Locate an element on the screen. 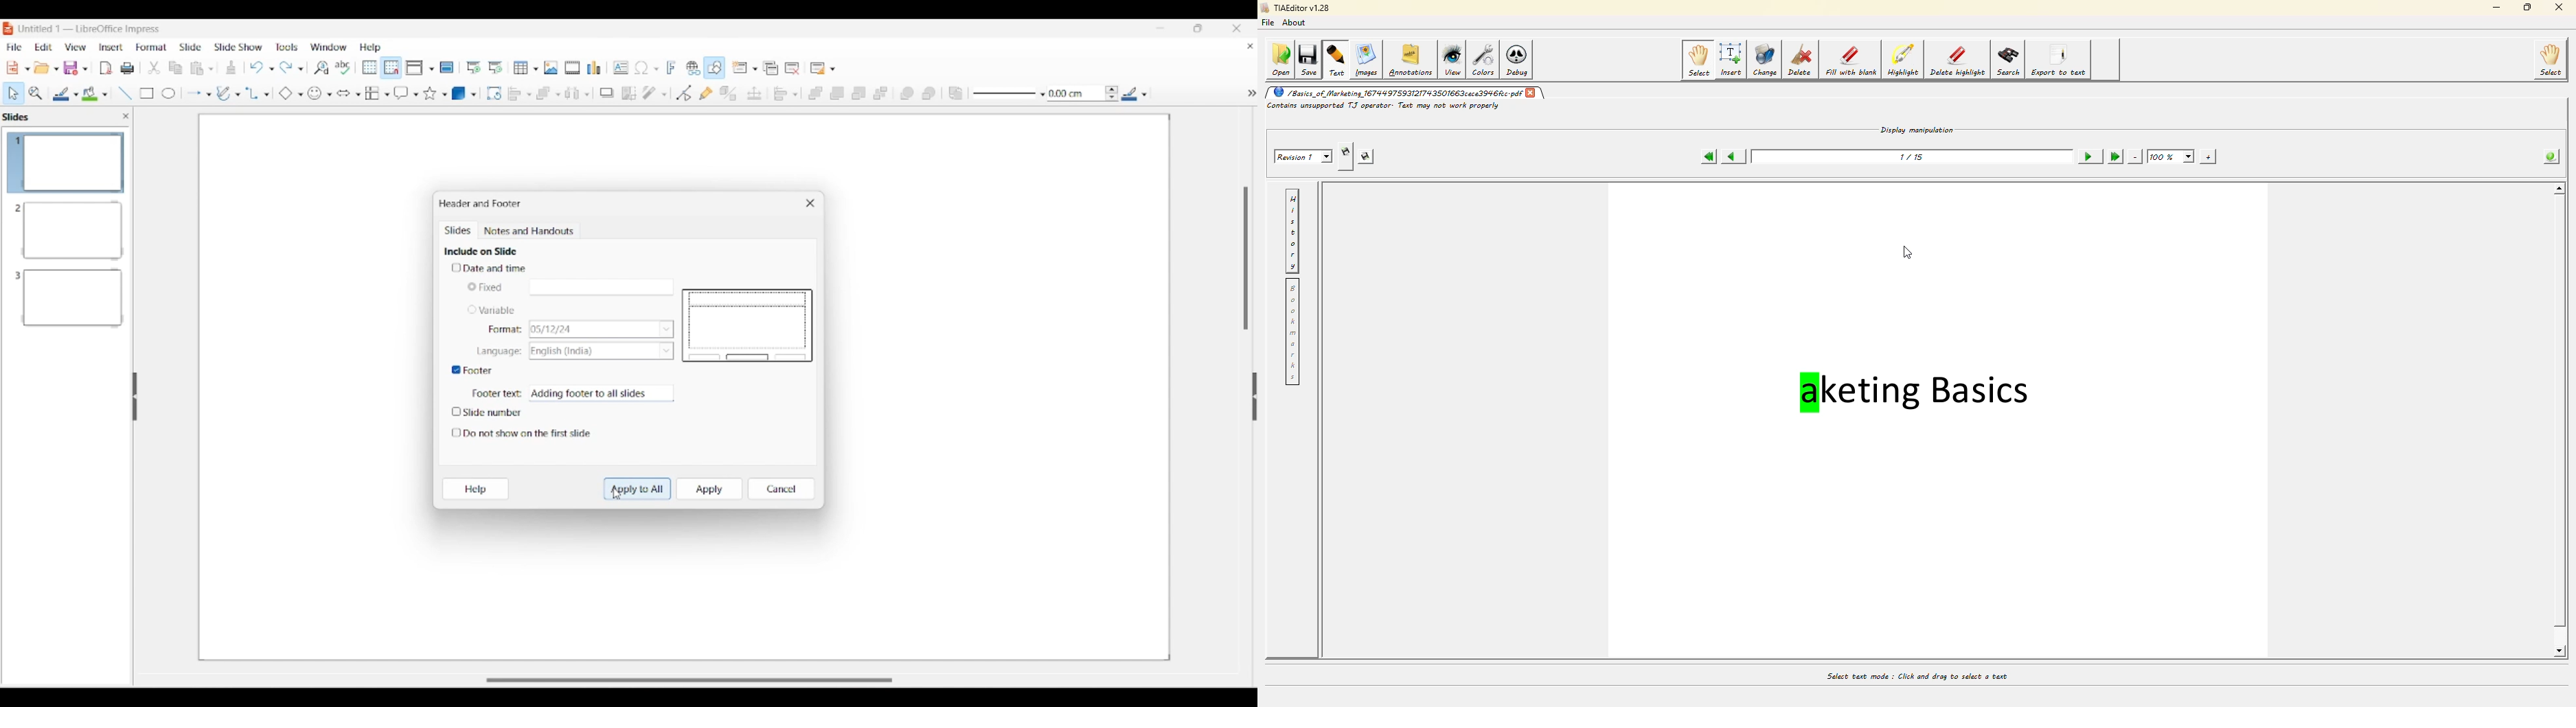 The image size is (2576, 728). Duplicate slide is located at coordinates (771, 68).